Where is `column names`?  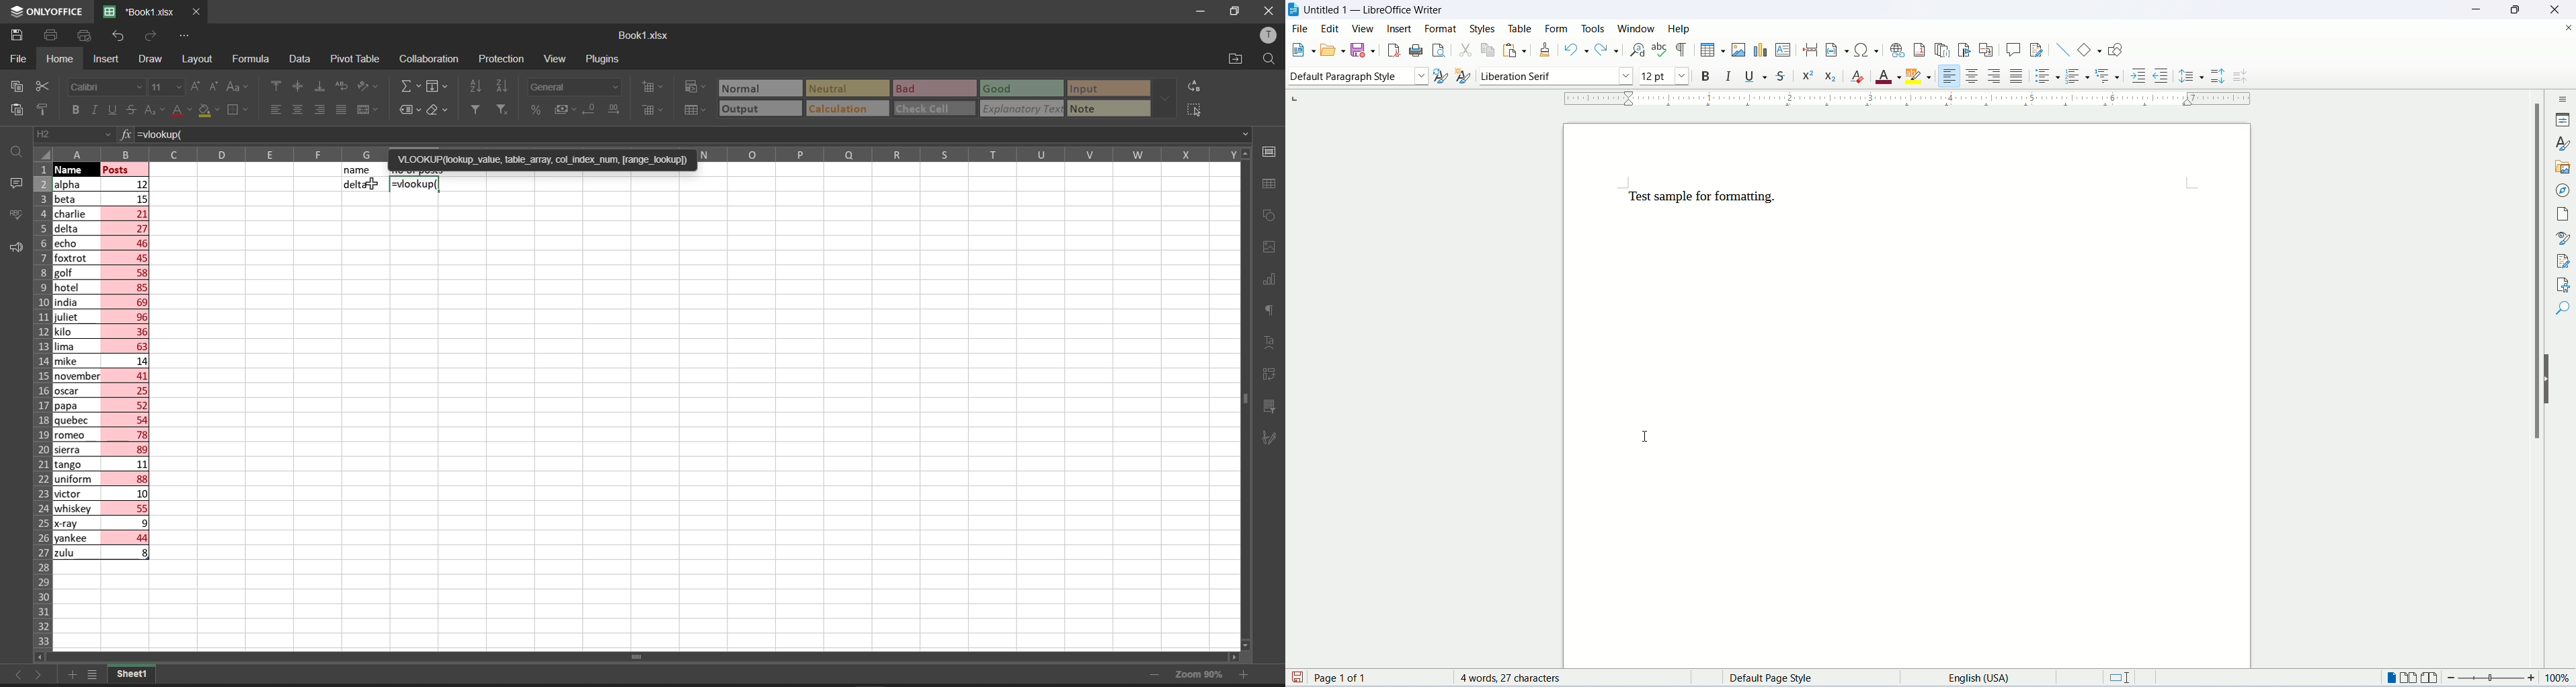 column names is located at coordinates (638, 150).